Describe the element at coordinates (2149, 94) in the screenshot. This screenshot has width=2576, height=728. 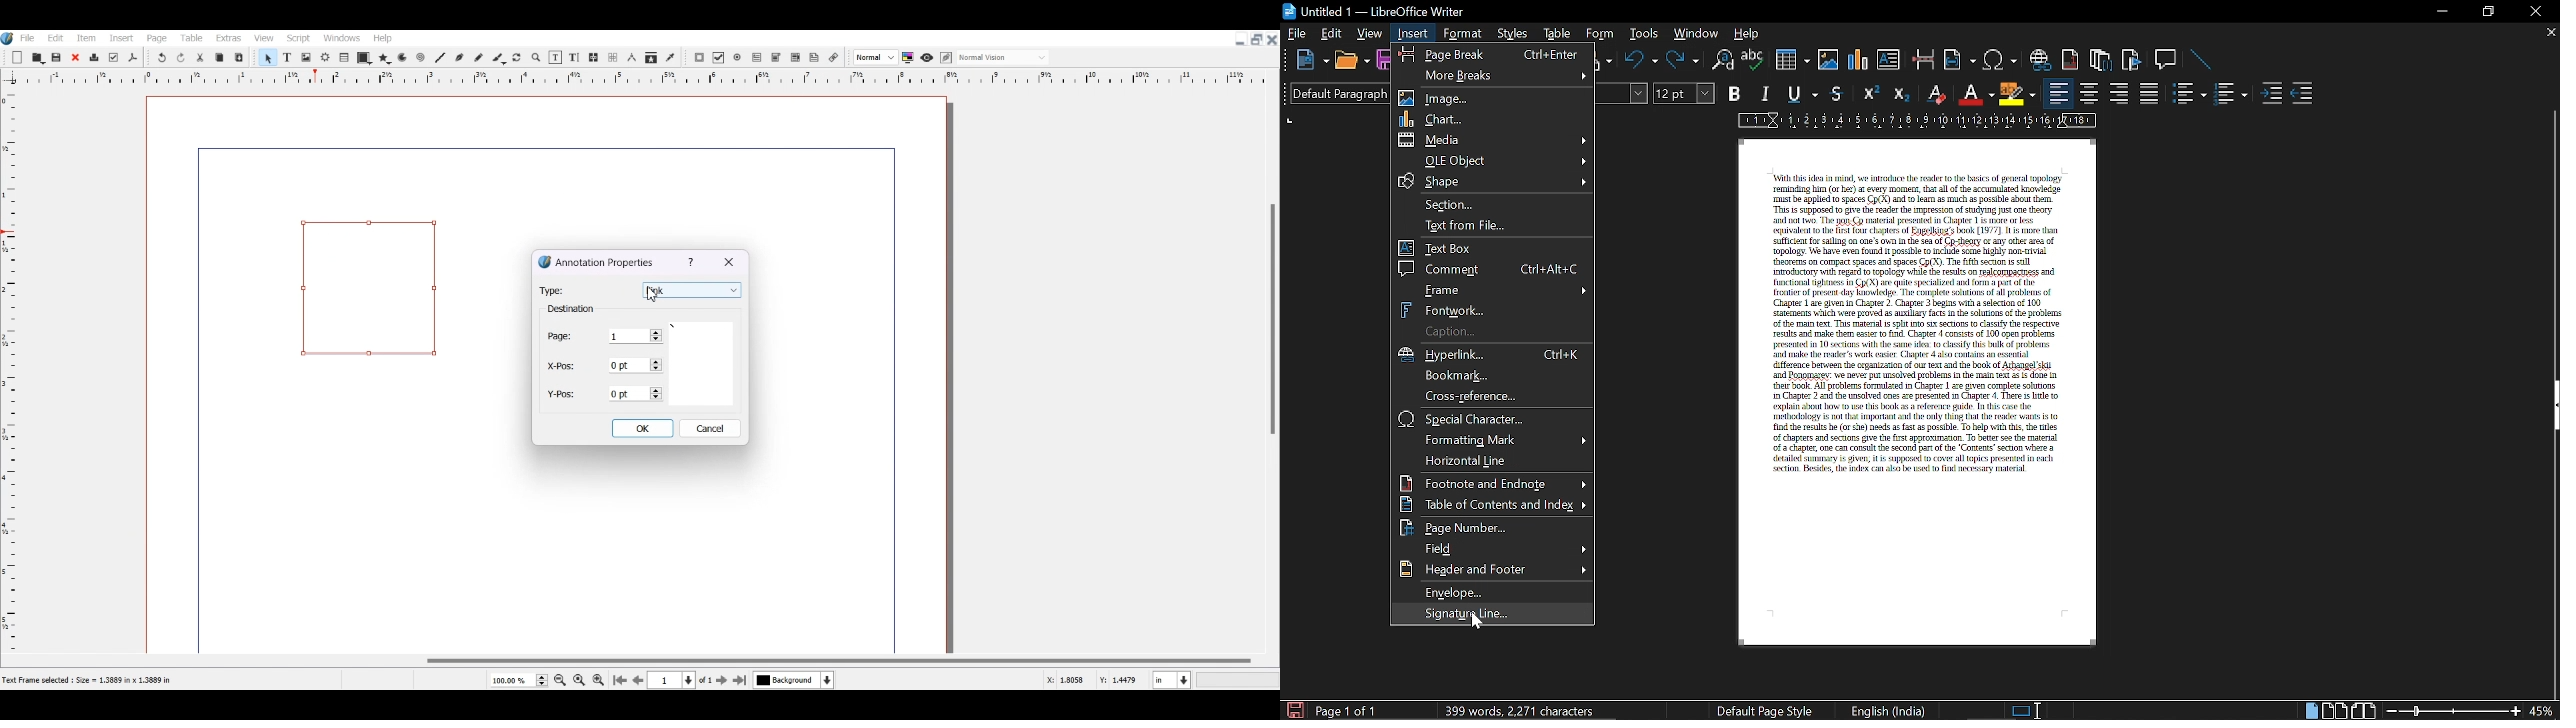
I see `justified` at that location.